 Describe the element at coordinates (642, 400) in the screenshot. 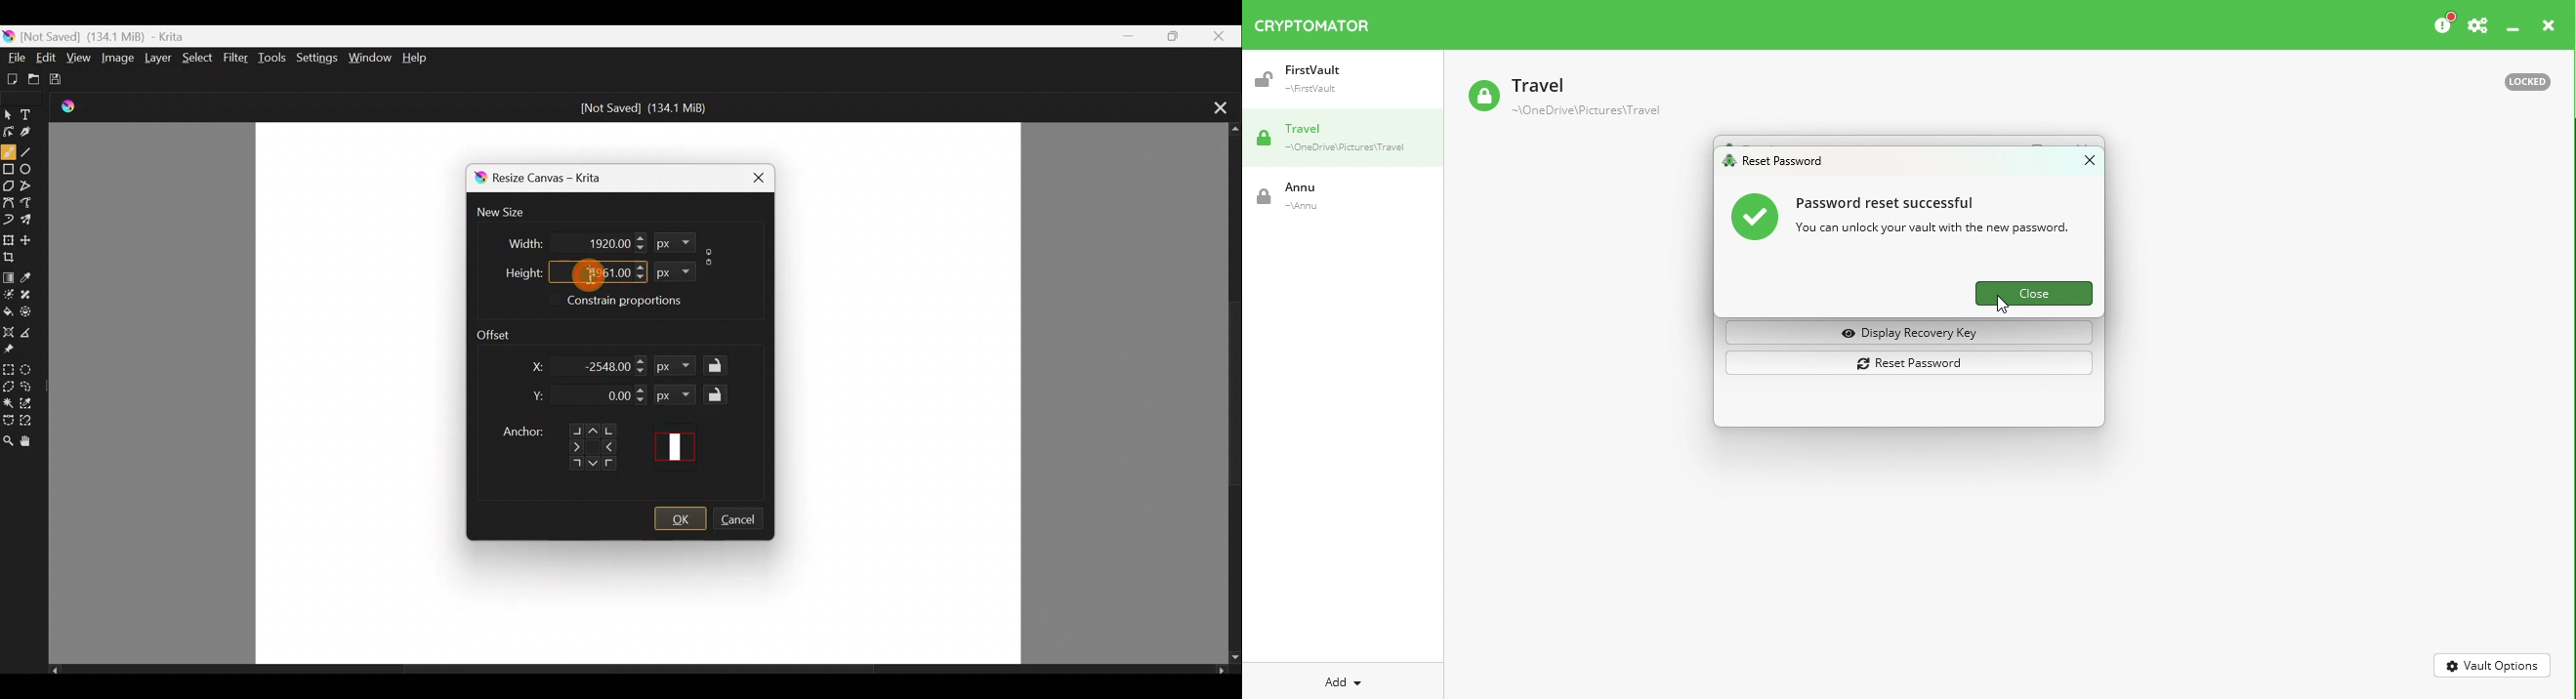

I see `Decrease Y dimension` at that location.